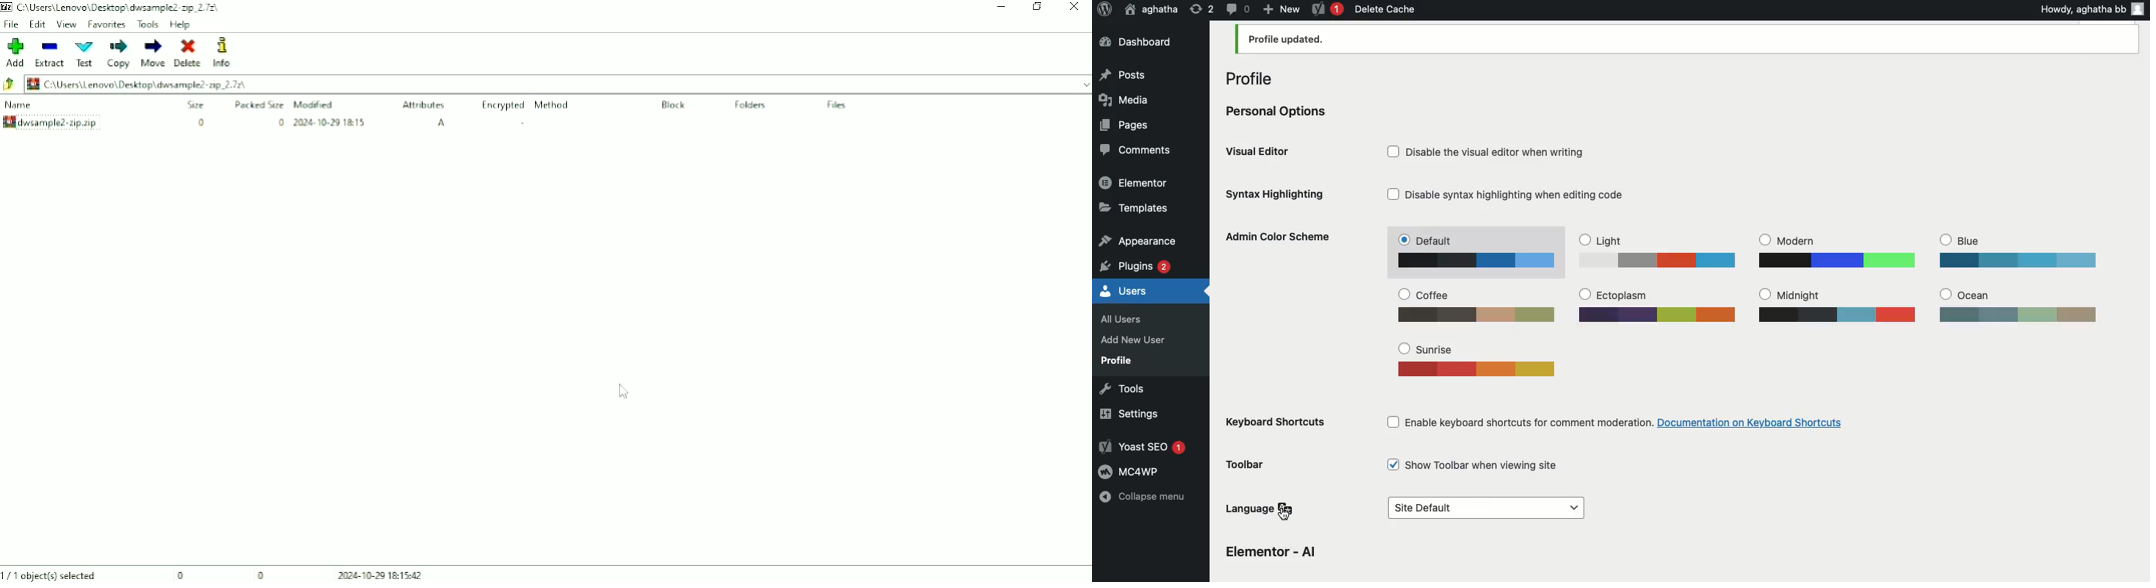  I want to click on Visual editor, so click(1264, 149).